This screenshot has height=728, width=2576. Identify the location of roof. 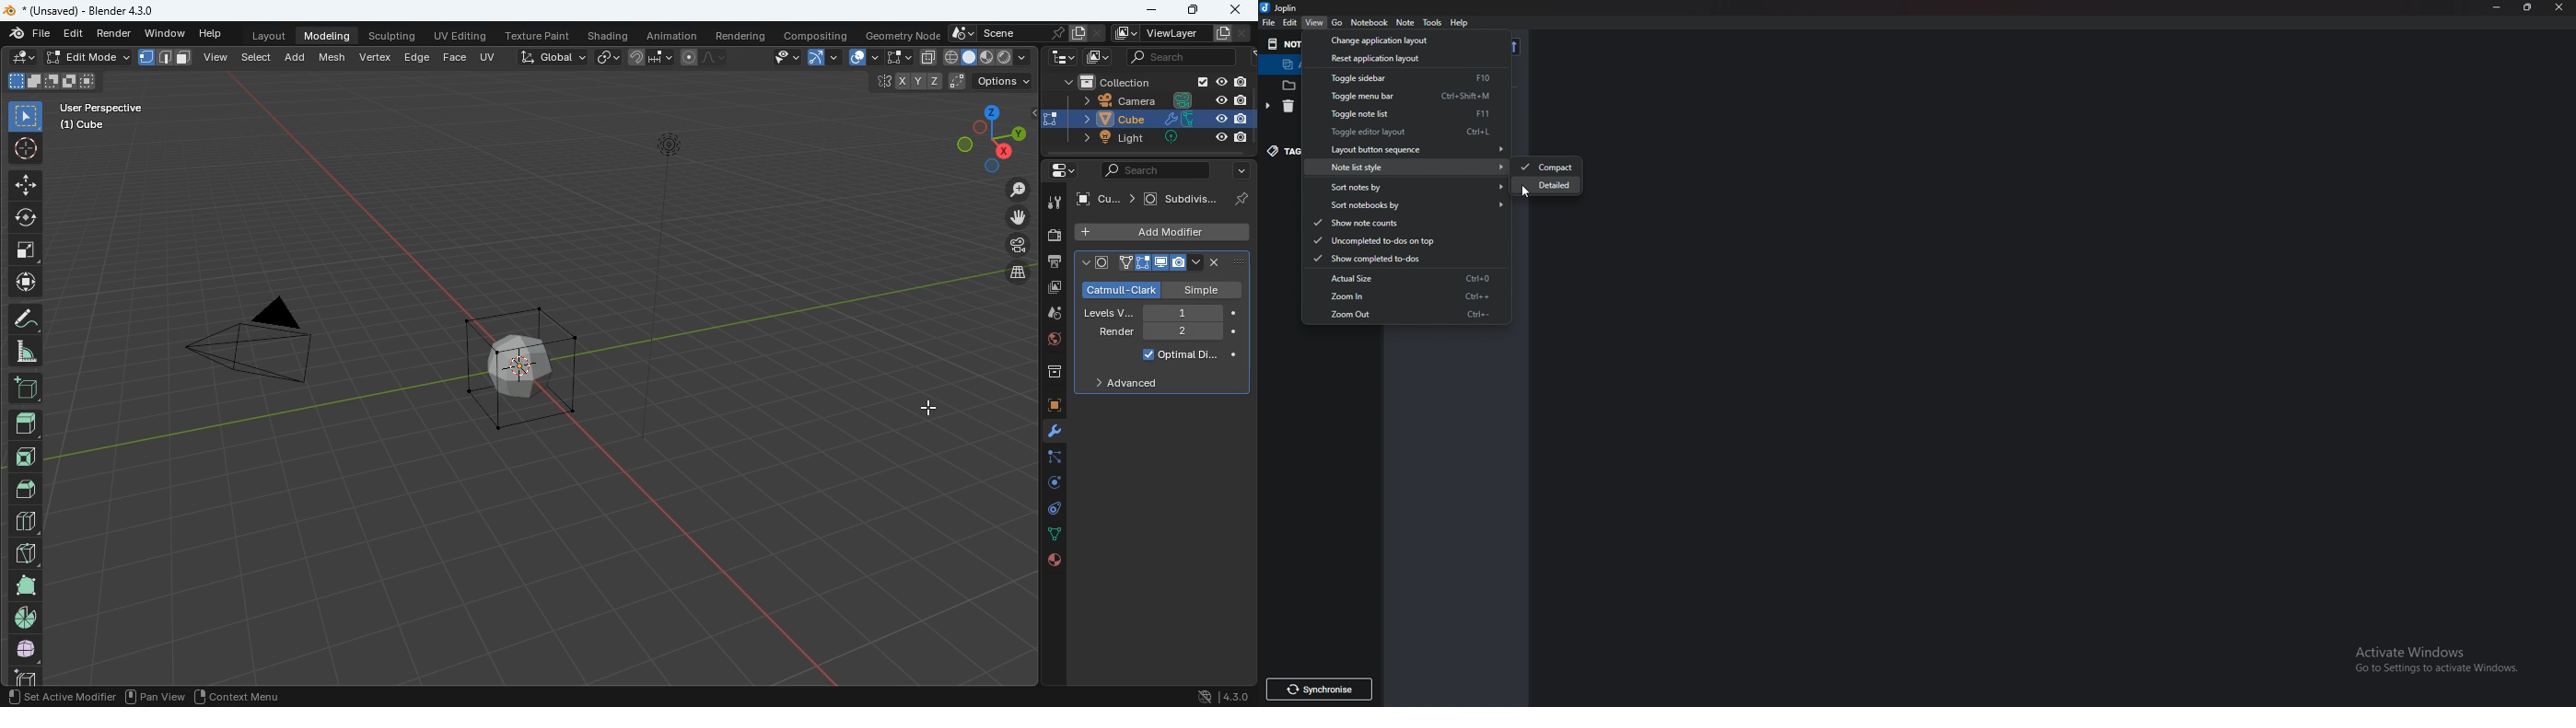
(25, 491).